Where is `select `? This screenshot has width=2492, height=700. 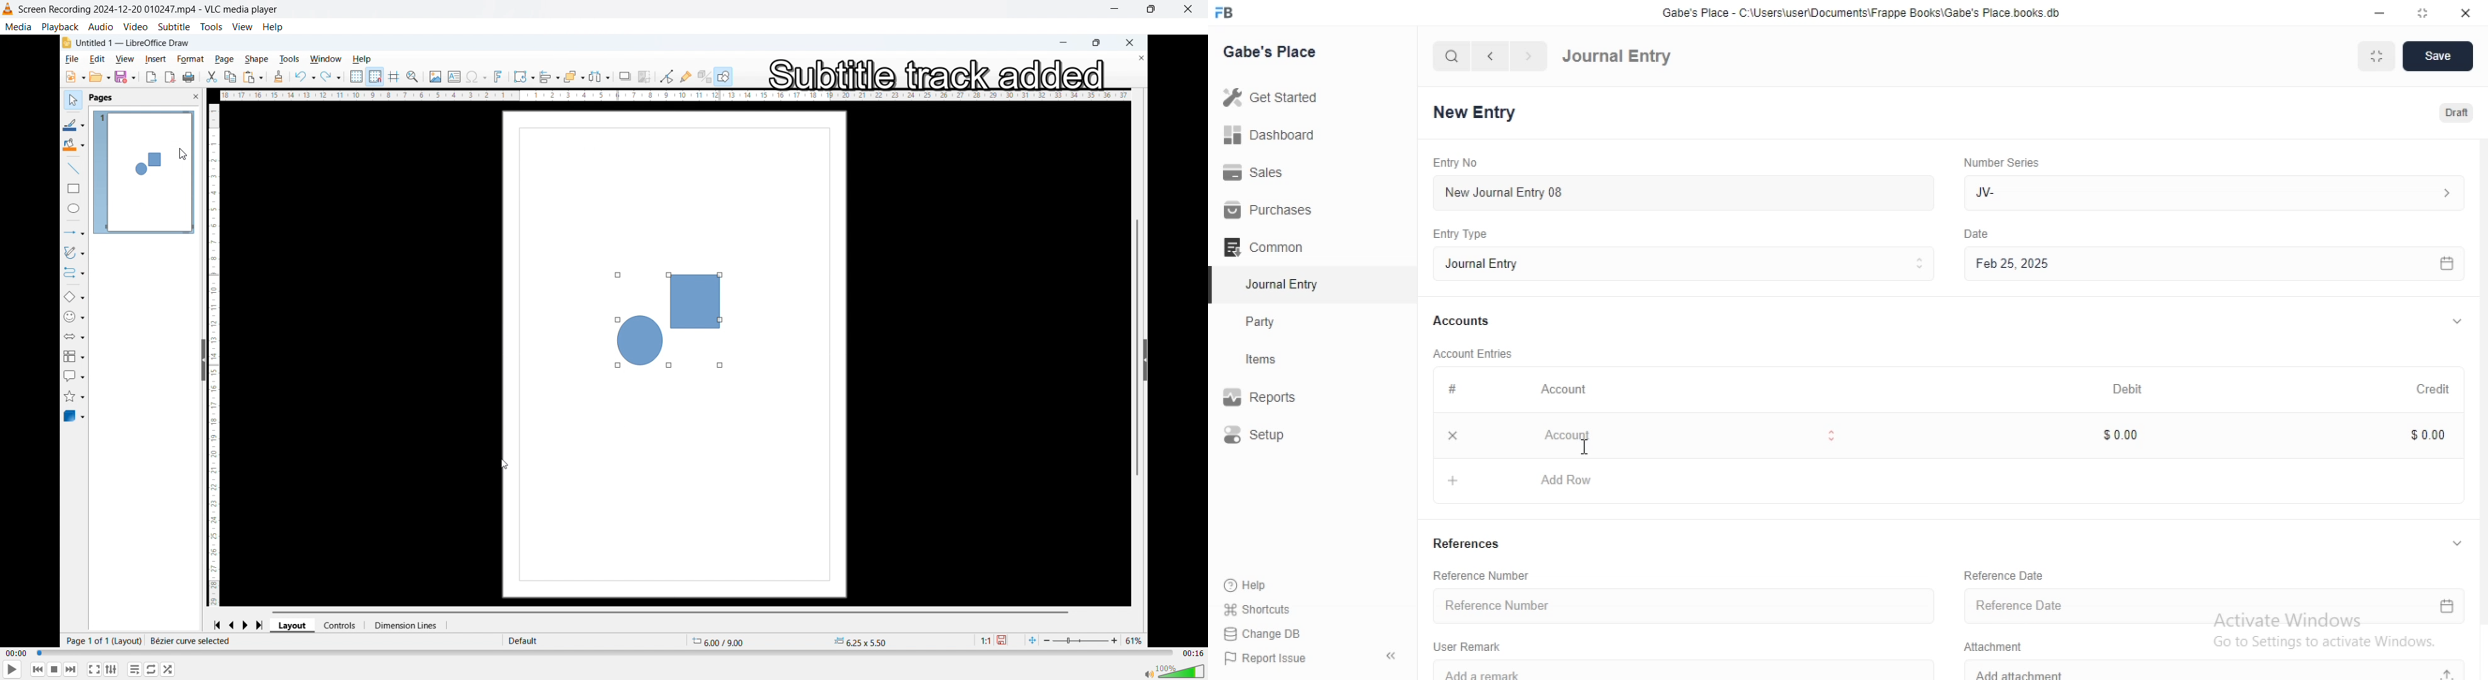
select  is located at coordinates (71, 99).